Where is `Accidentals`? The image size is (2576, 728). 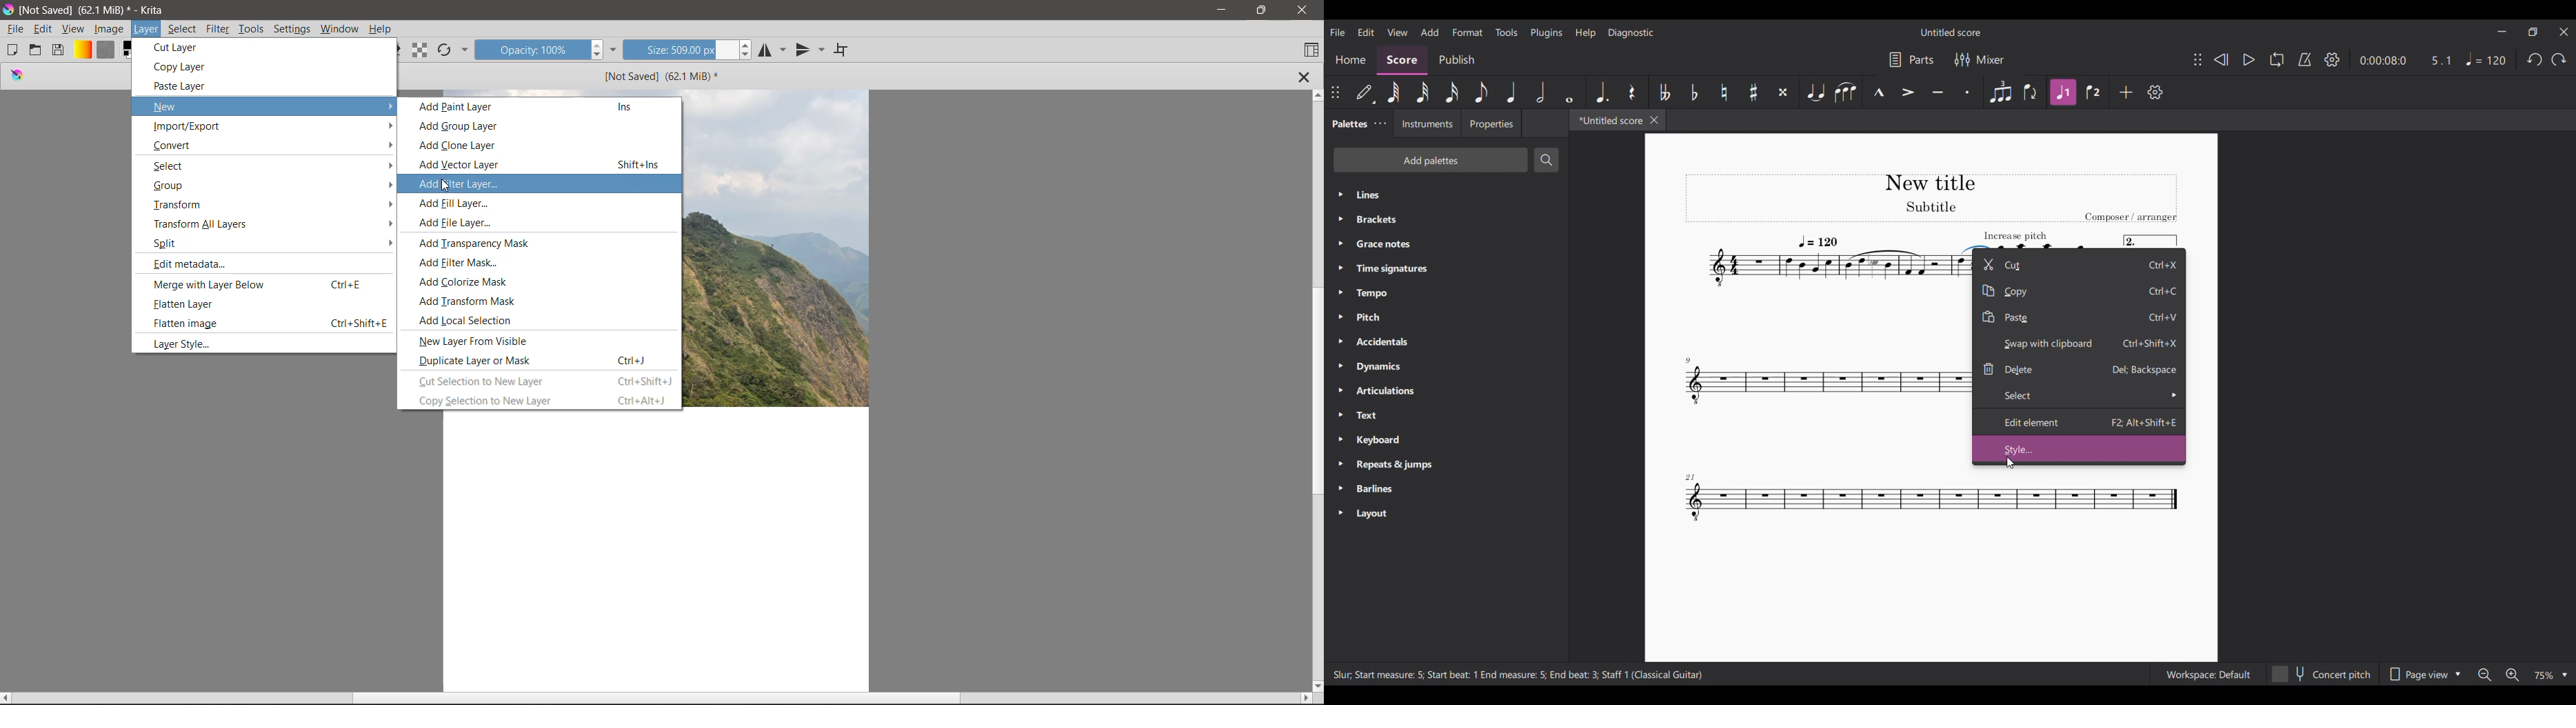 Accidentals is located at coordinates (1445, 342).